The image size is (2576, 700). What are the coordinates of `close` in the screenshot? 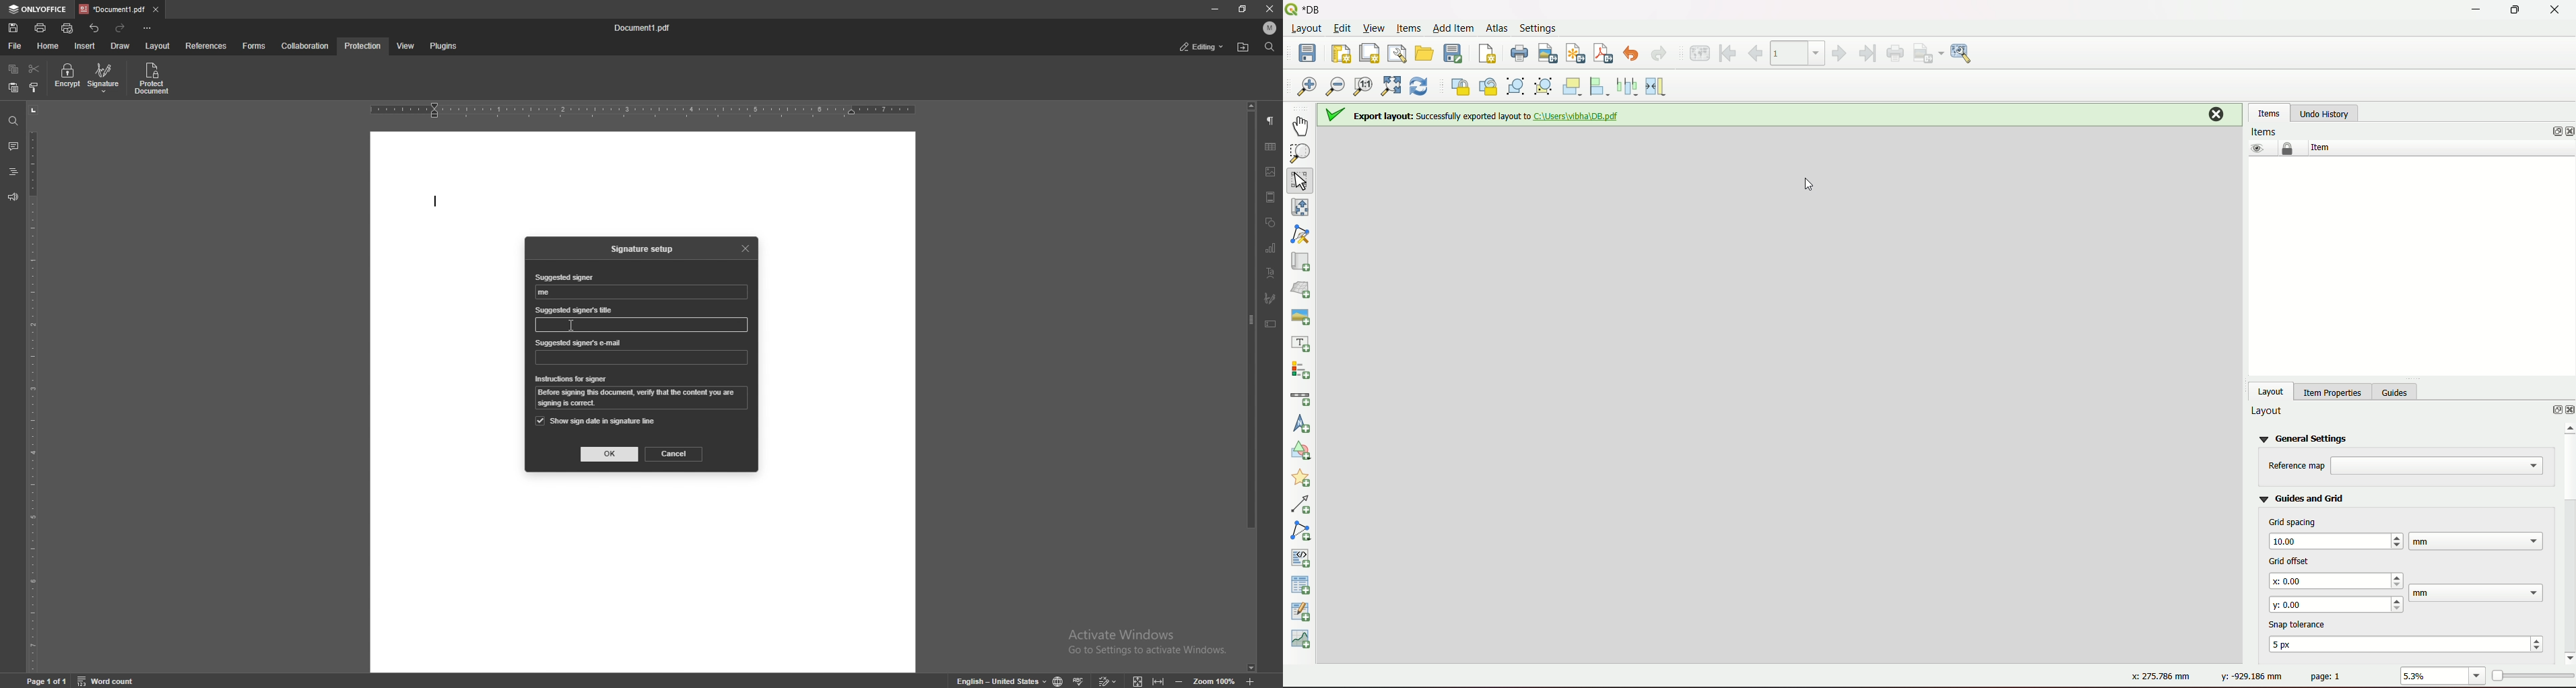 It's located at (747, 247).